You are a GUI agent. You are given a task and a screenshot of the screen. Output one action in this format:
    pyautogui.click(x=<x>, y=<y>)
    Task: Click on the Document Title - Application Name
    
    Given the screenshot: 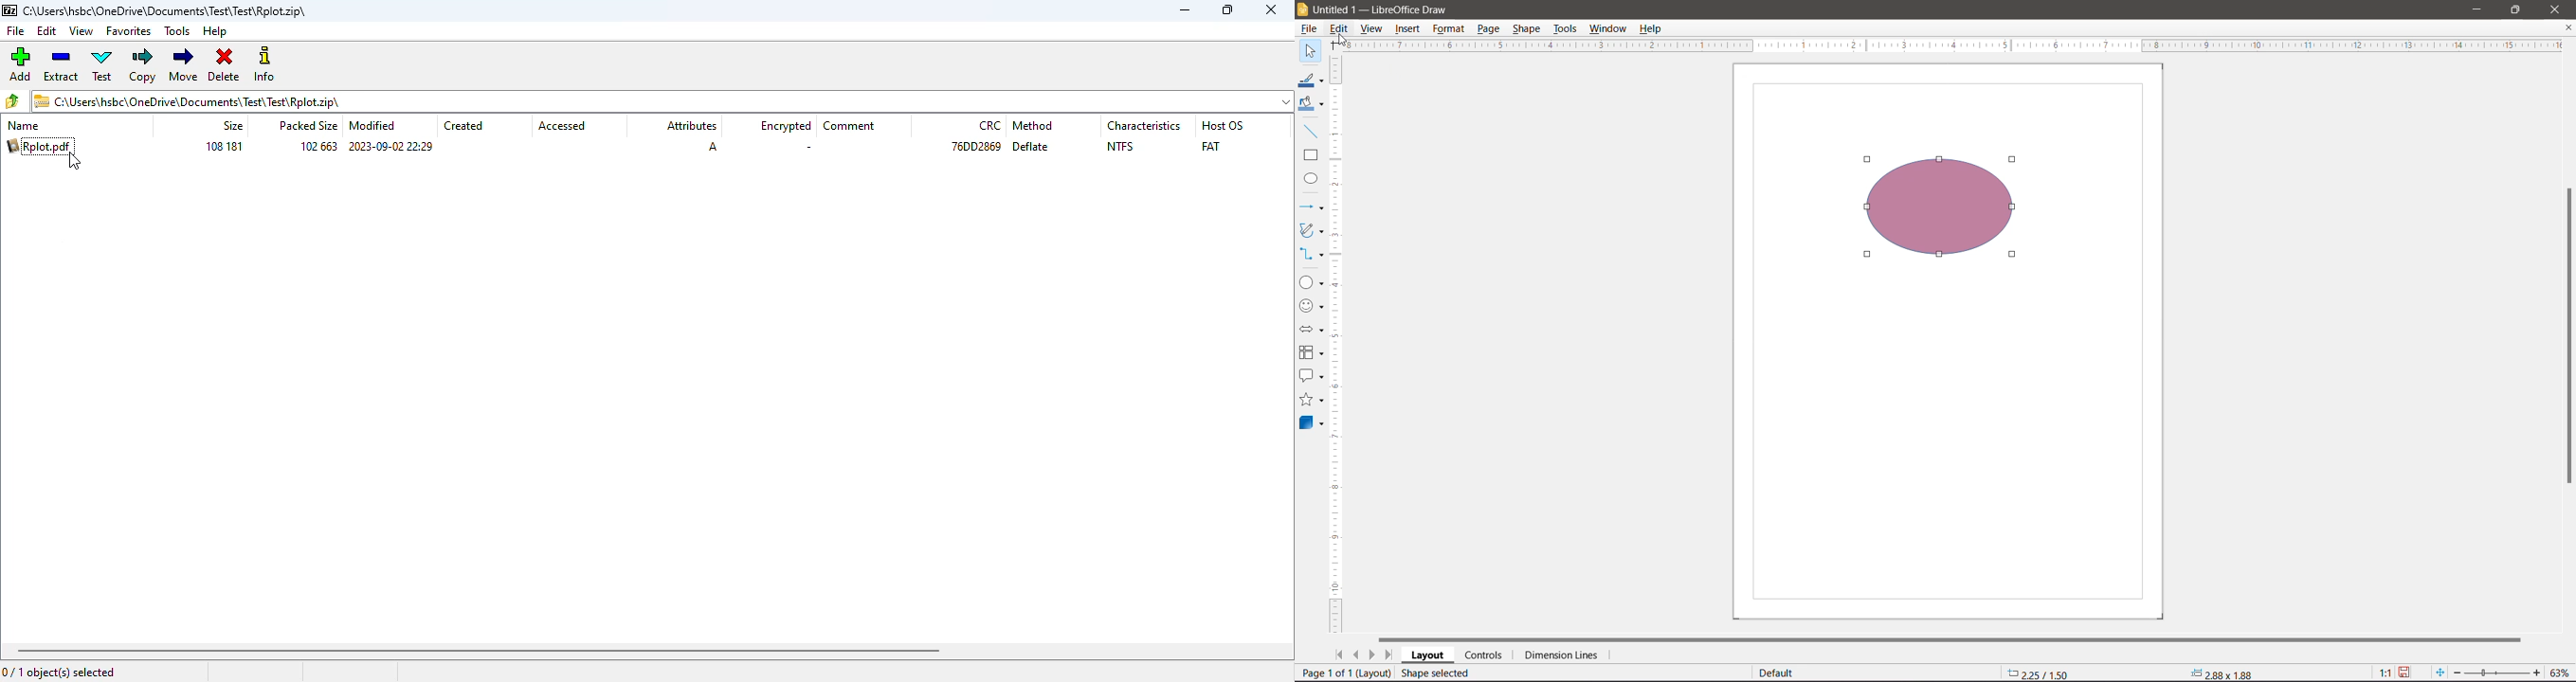 What is the action you would take?
    pyautogui.click(x=1395, y=9)
    